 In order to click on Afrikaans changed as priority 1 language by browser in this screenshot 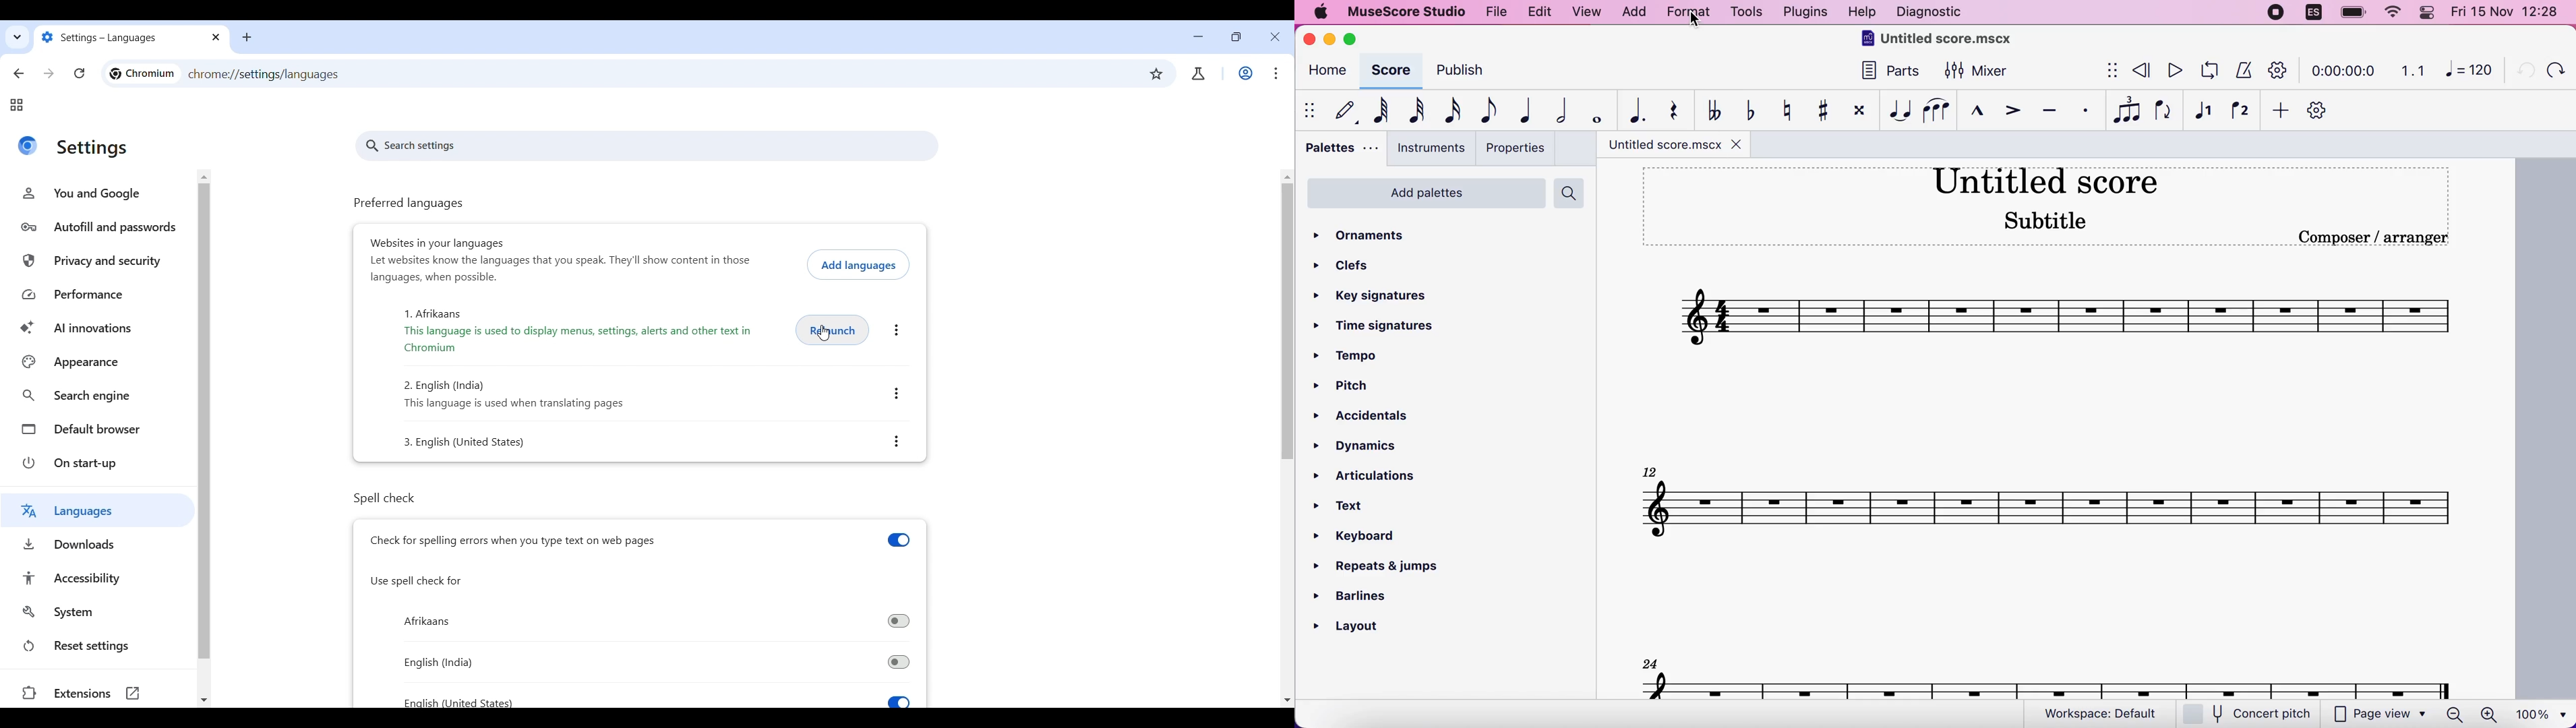, I will do `click(584, 332)`.